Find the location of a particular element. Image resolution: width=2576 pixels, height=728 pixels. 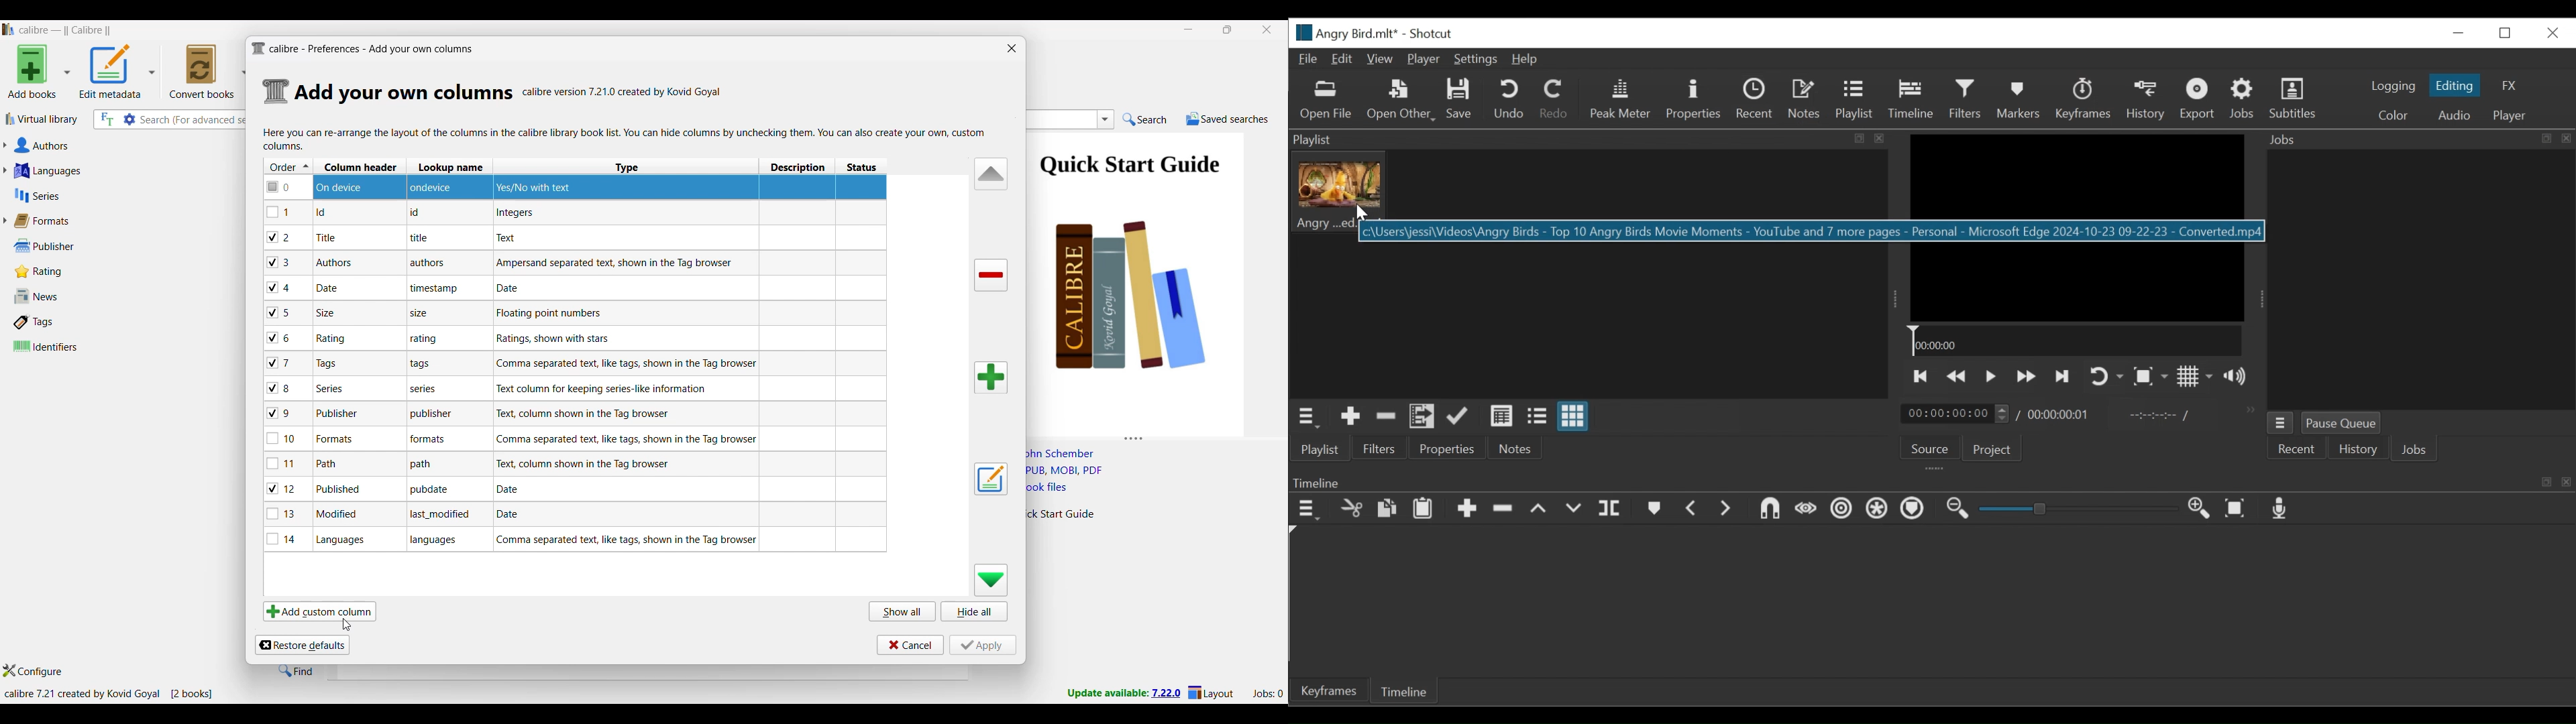

cursor is located at coordinates (349, 624).